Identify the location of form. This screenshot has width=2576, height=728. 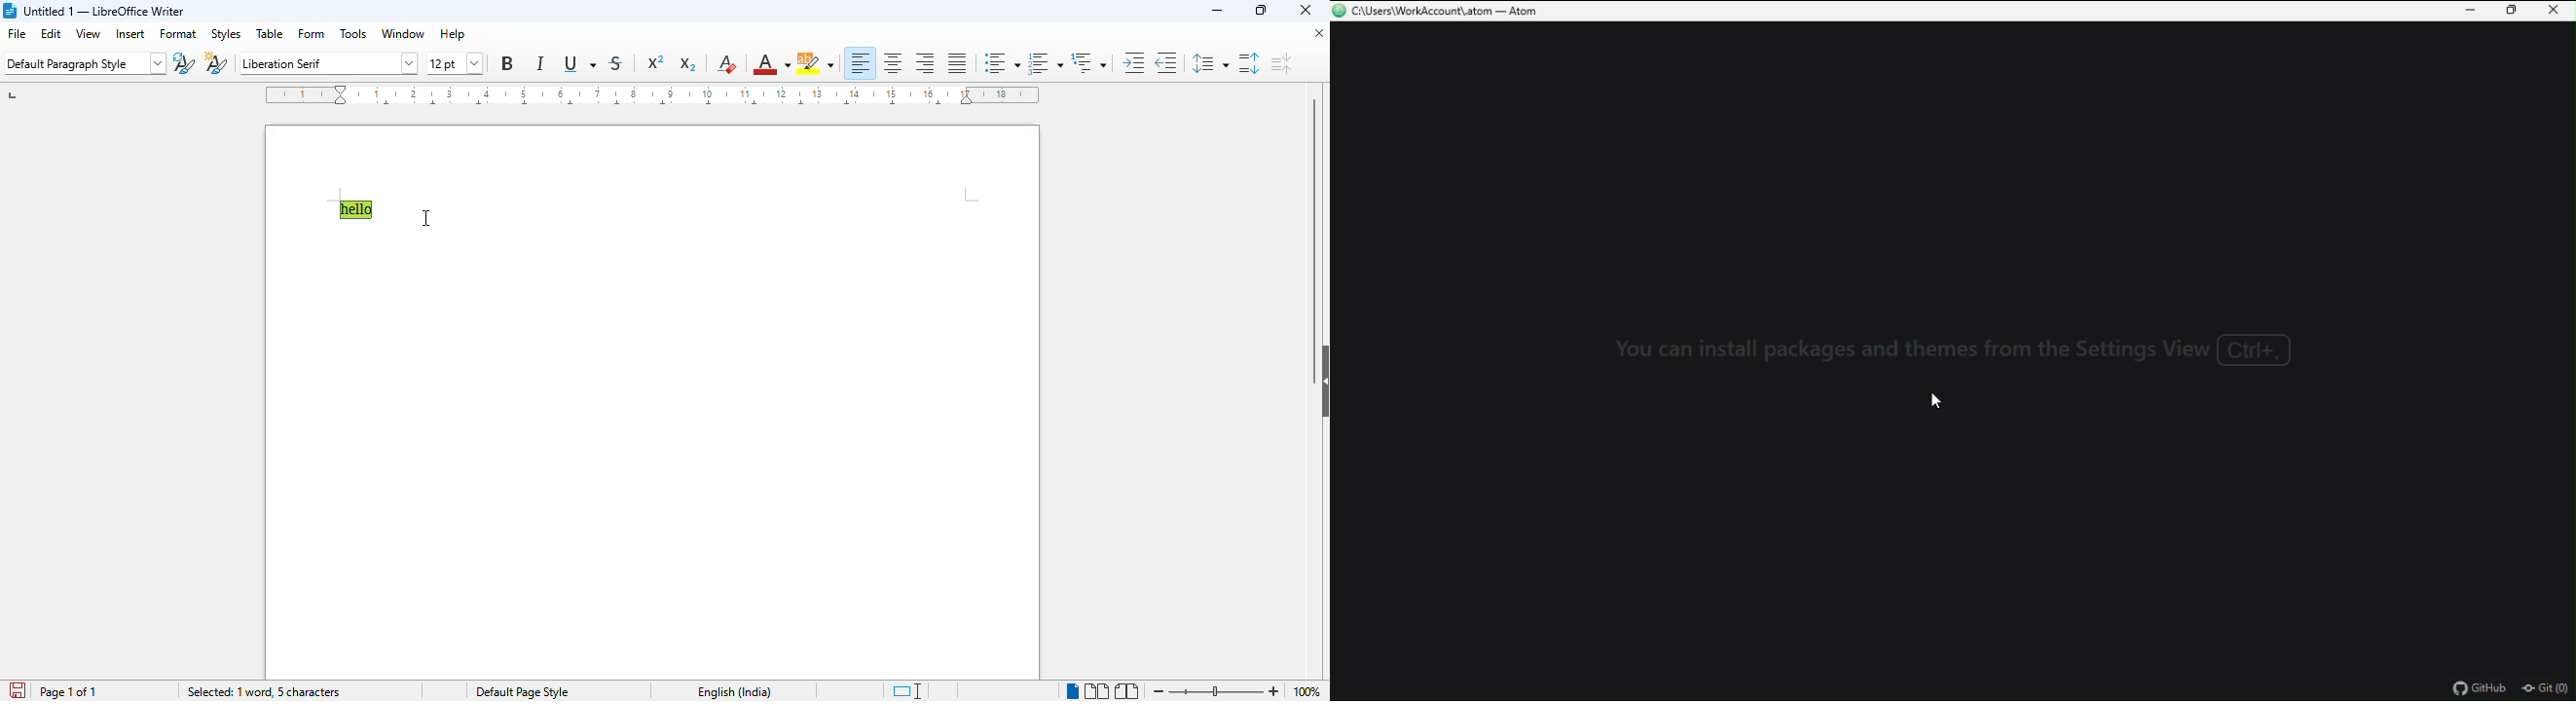
(313, 33).